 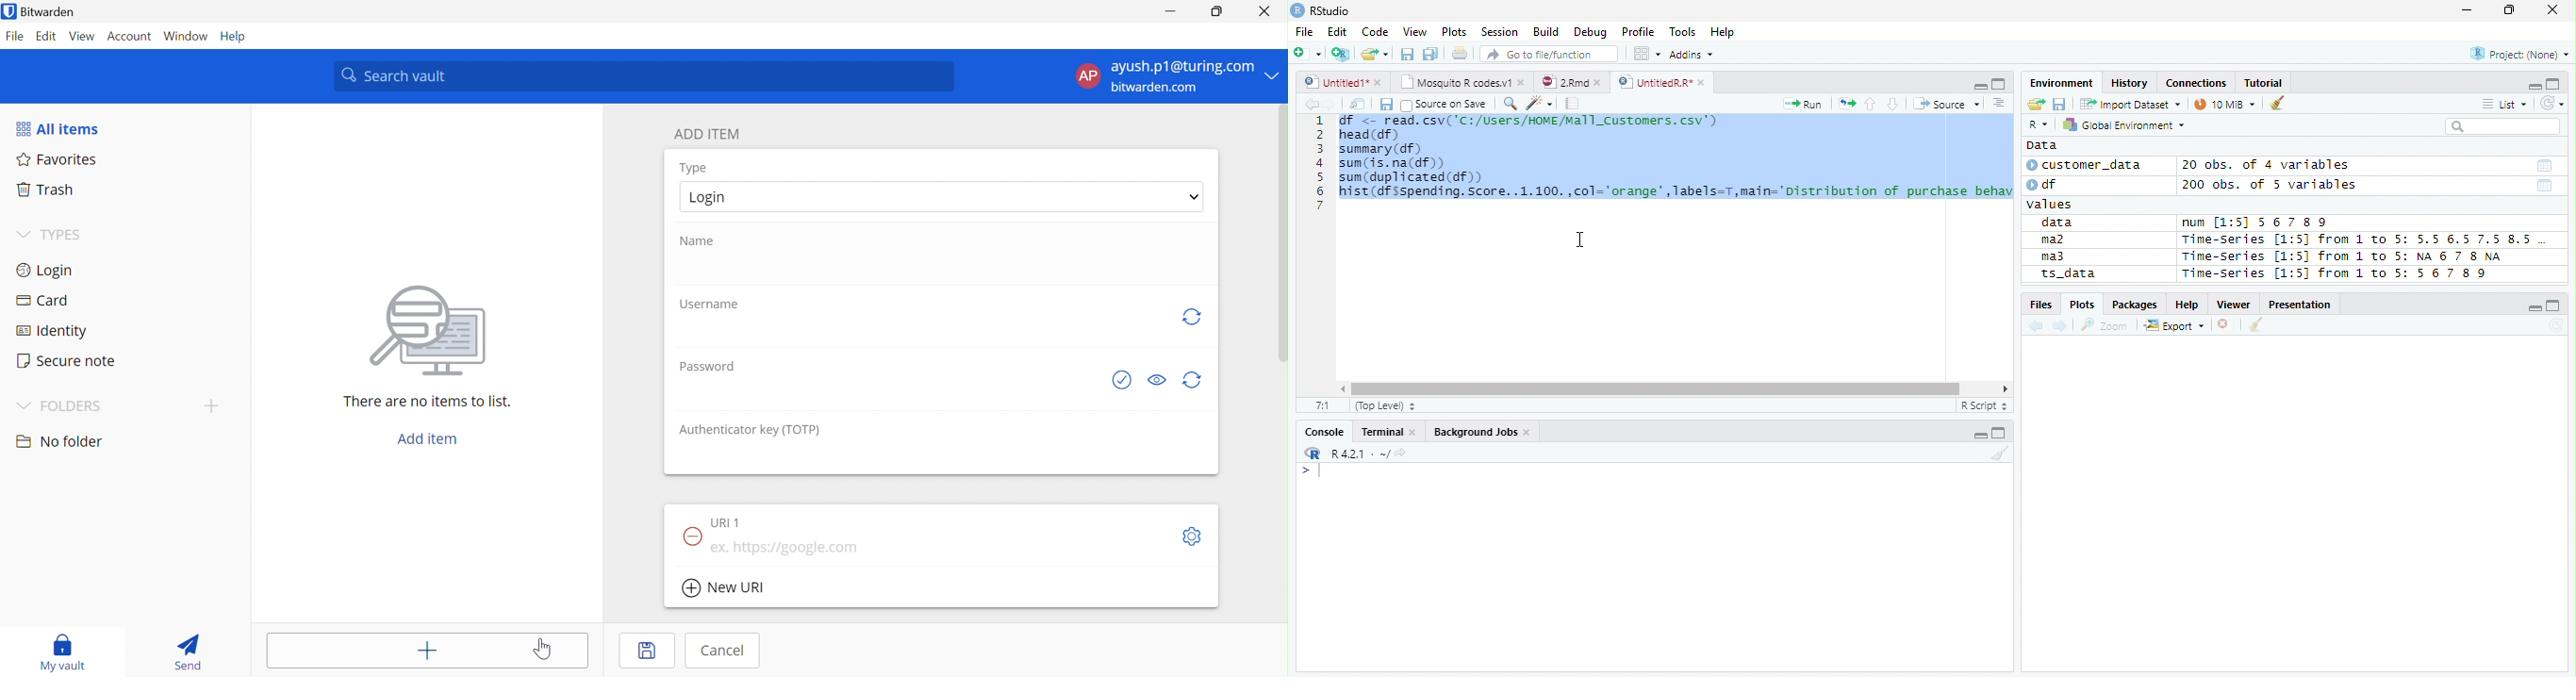 I want to click on Go to file/function, so click(x=1546, y=55).